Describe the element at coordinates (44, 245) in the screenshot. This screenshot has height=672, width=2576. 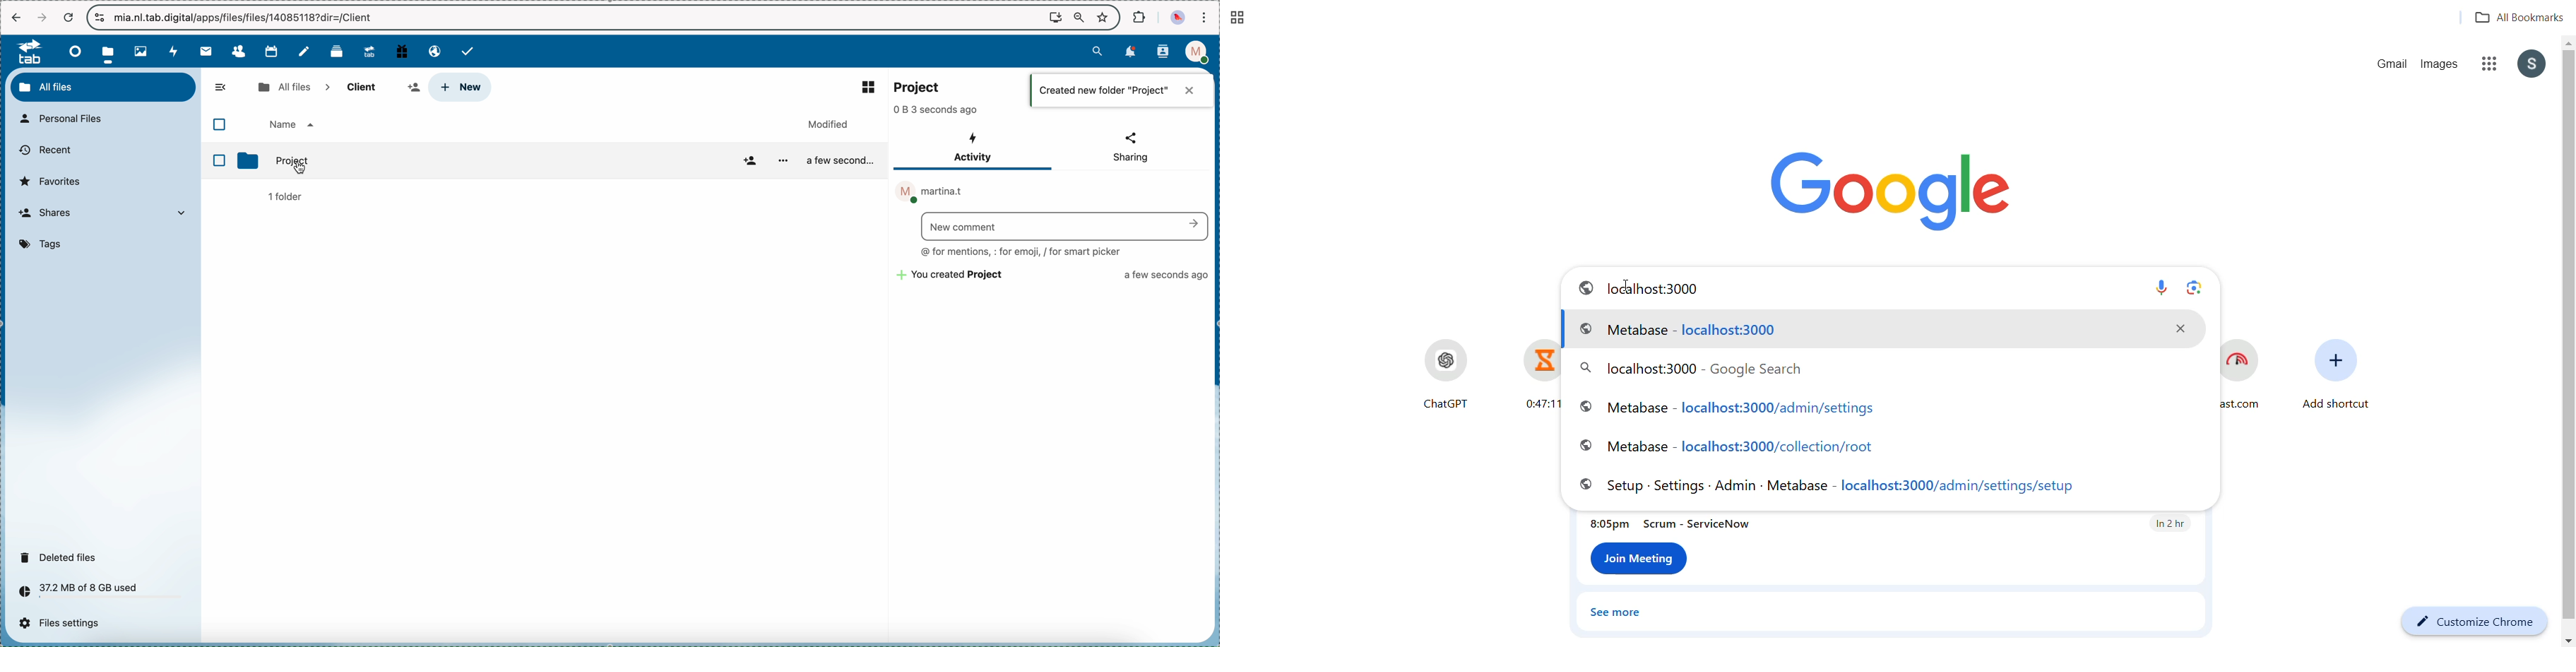
I see `tags` at that location.